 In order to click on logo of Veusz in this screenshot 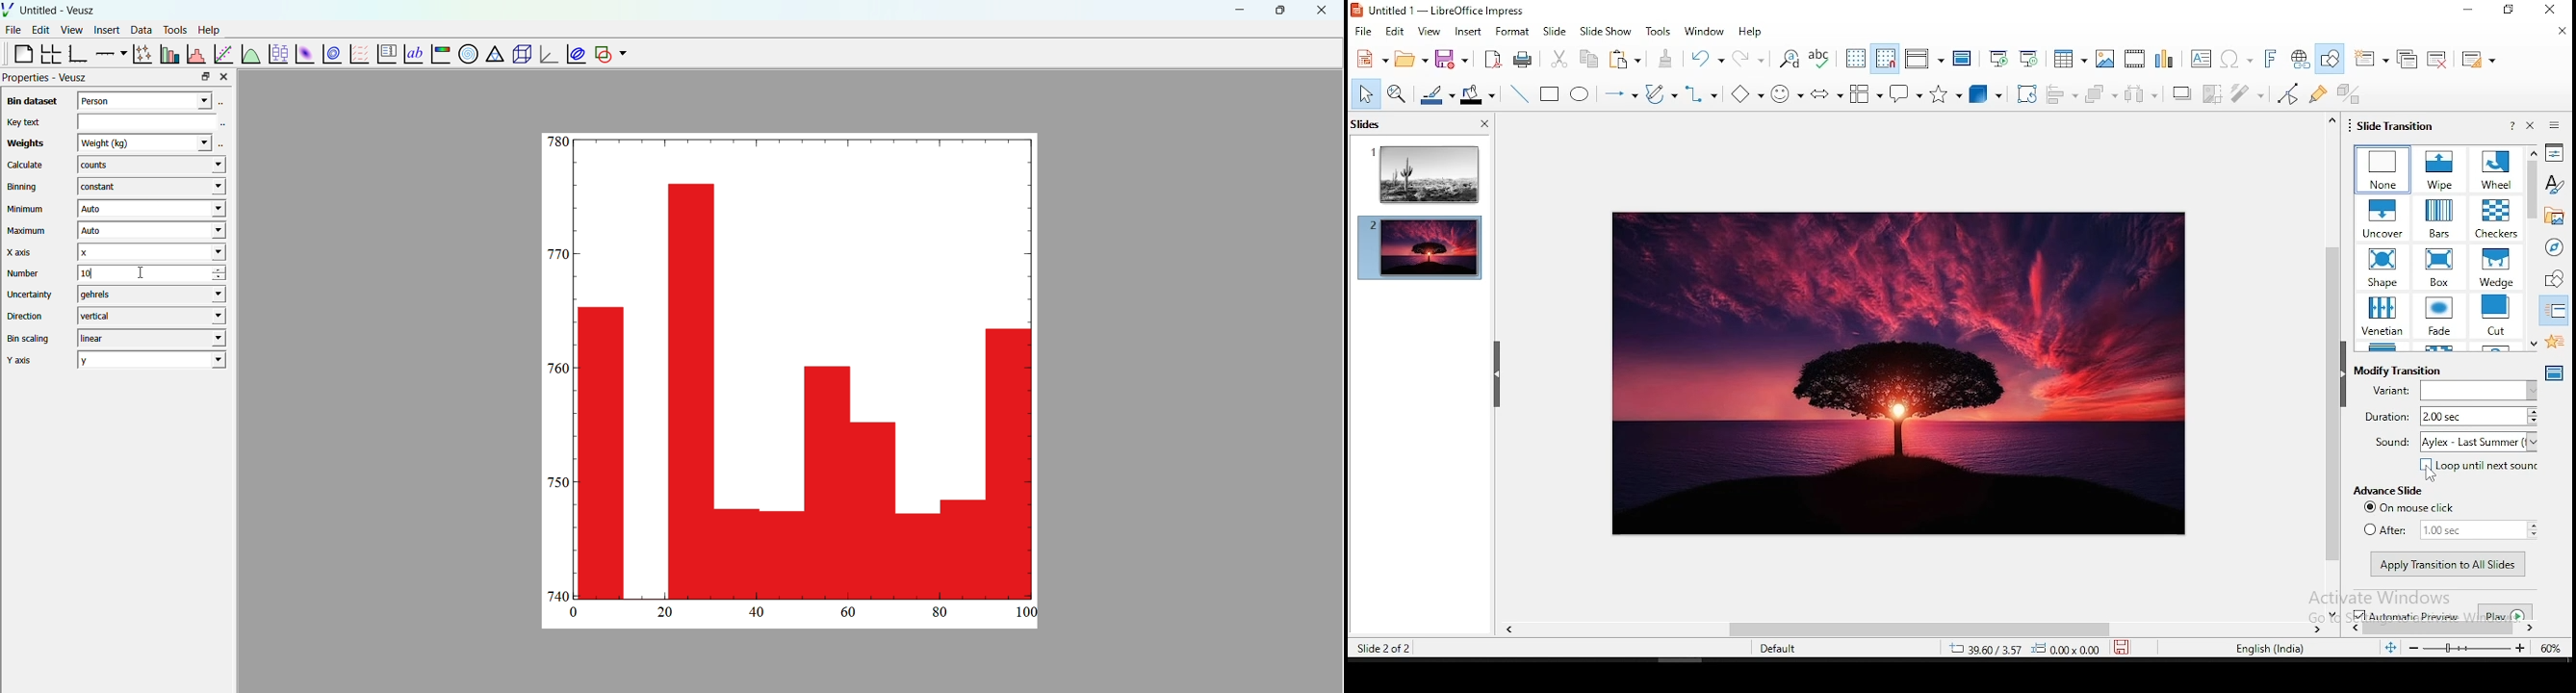, I will do `click(8, 9)`.